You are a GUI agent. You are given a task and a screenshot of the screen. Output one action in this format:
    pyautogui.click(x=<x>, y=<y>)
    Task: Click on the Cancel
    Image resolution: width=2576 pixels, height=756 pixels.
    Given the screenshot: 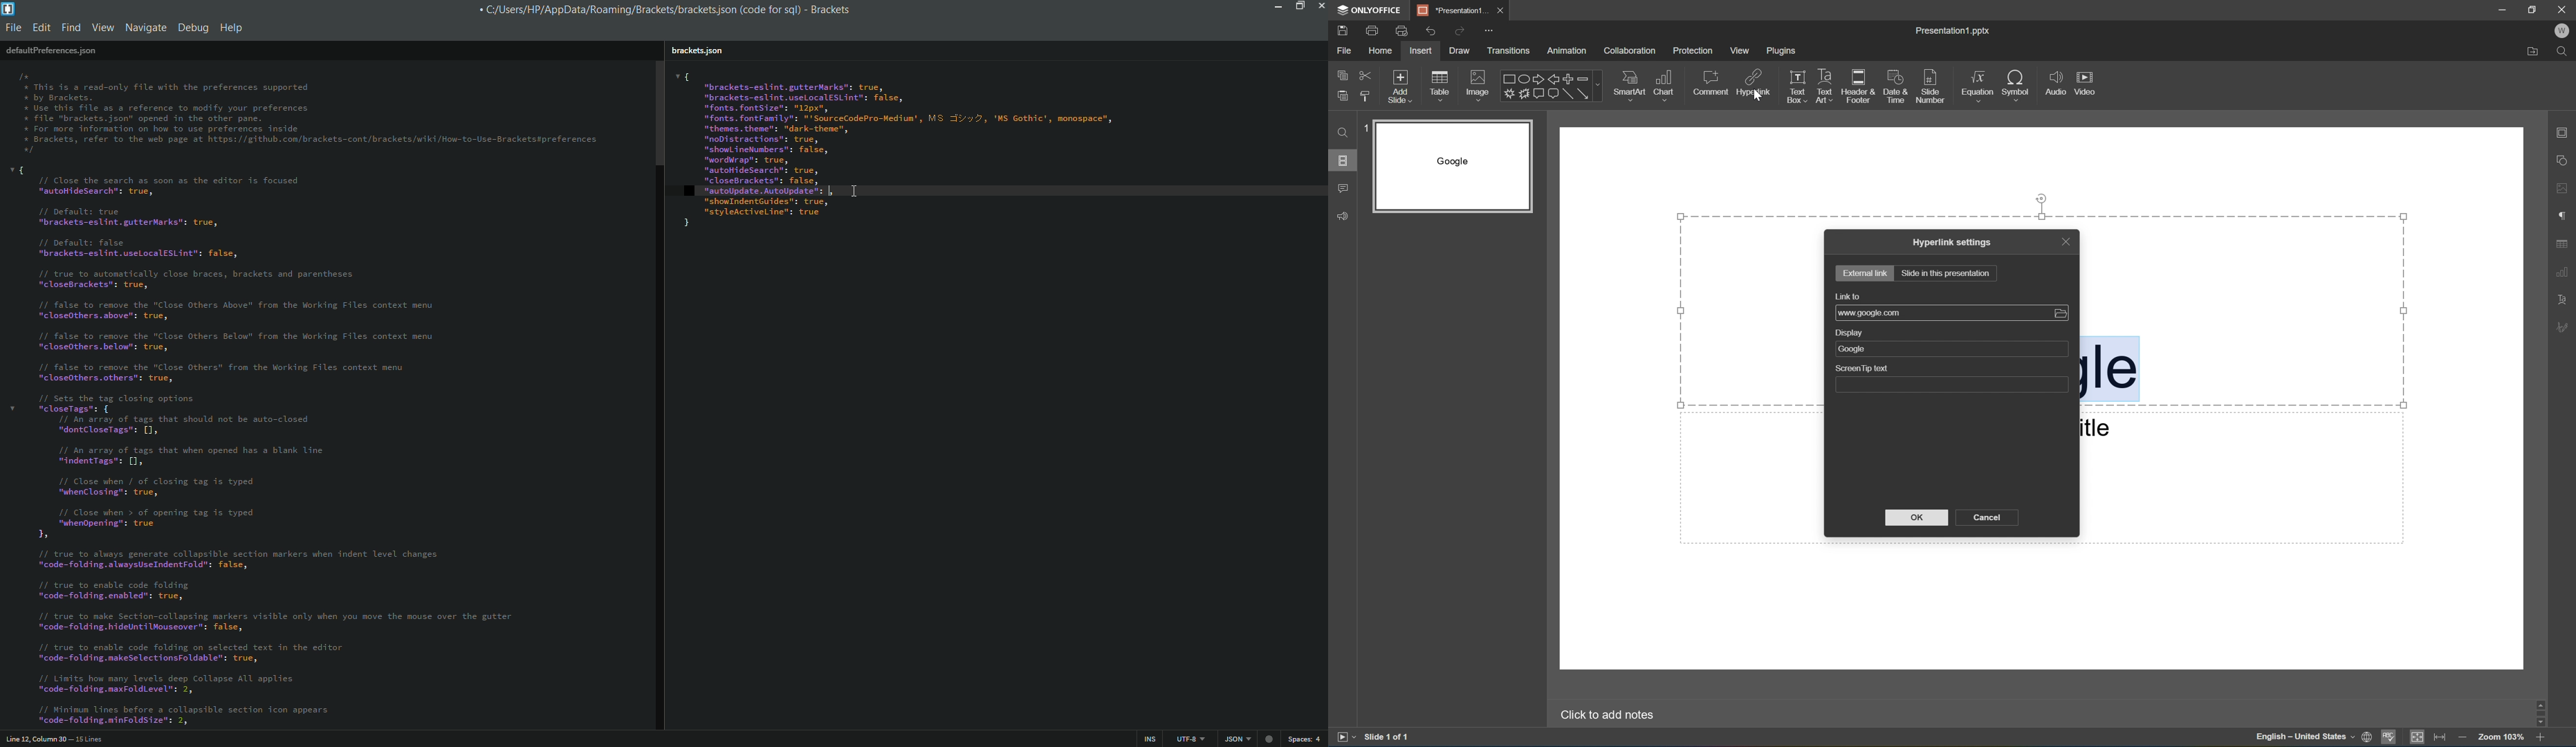 What is the action you would take?
    pyautogui.click(x=1988, y=518)
    